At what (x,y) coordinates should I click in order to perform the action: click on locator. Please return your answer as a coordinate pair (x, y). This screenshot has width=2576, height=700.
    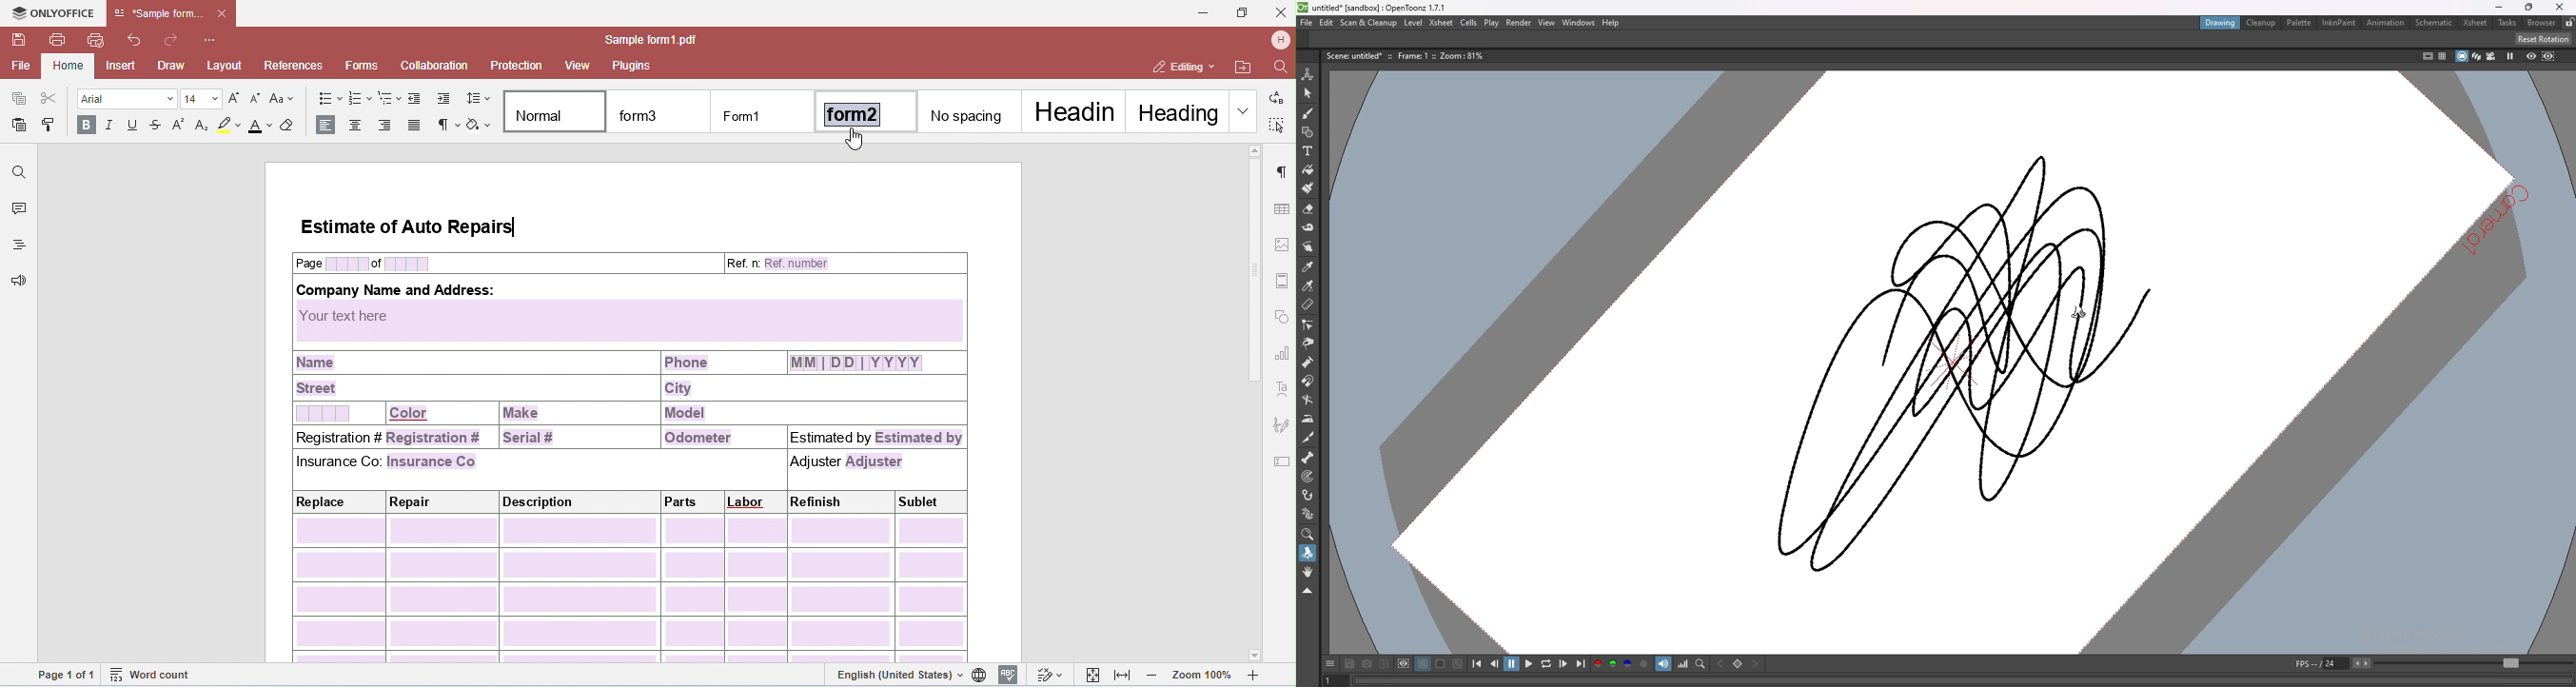
    Looking at the image, I should click on (1701, 664).